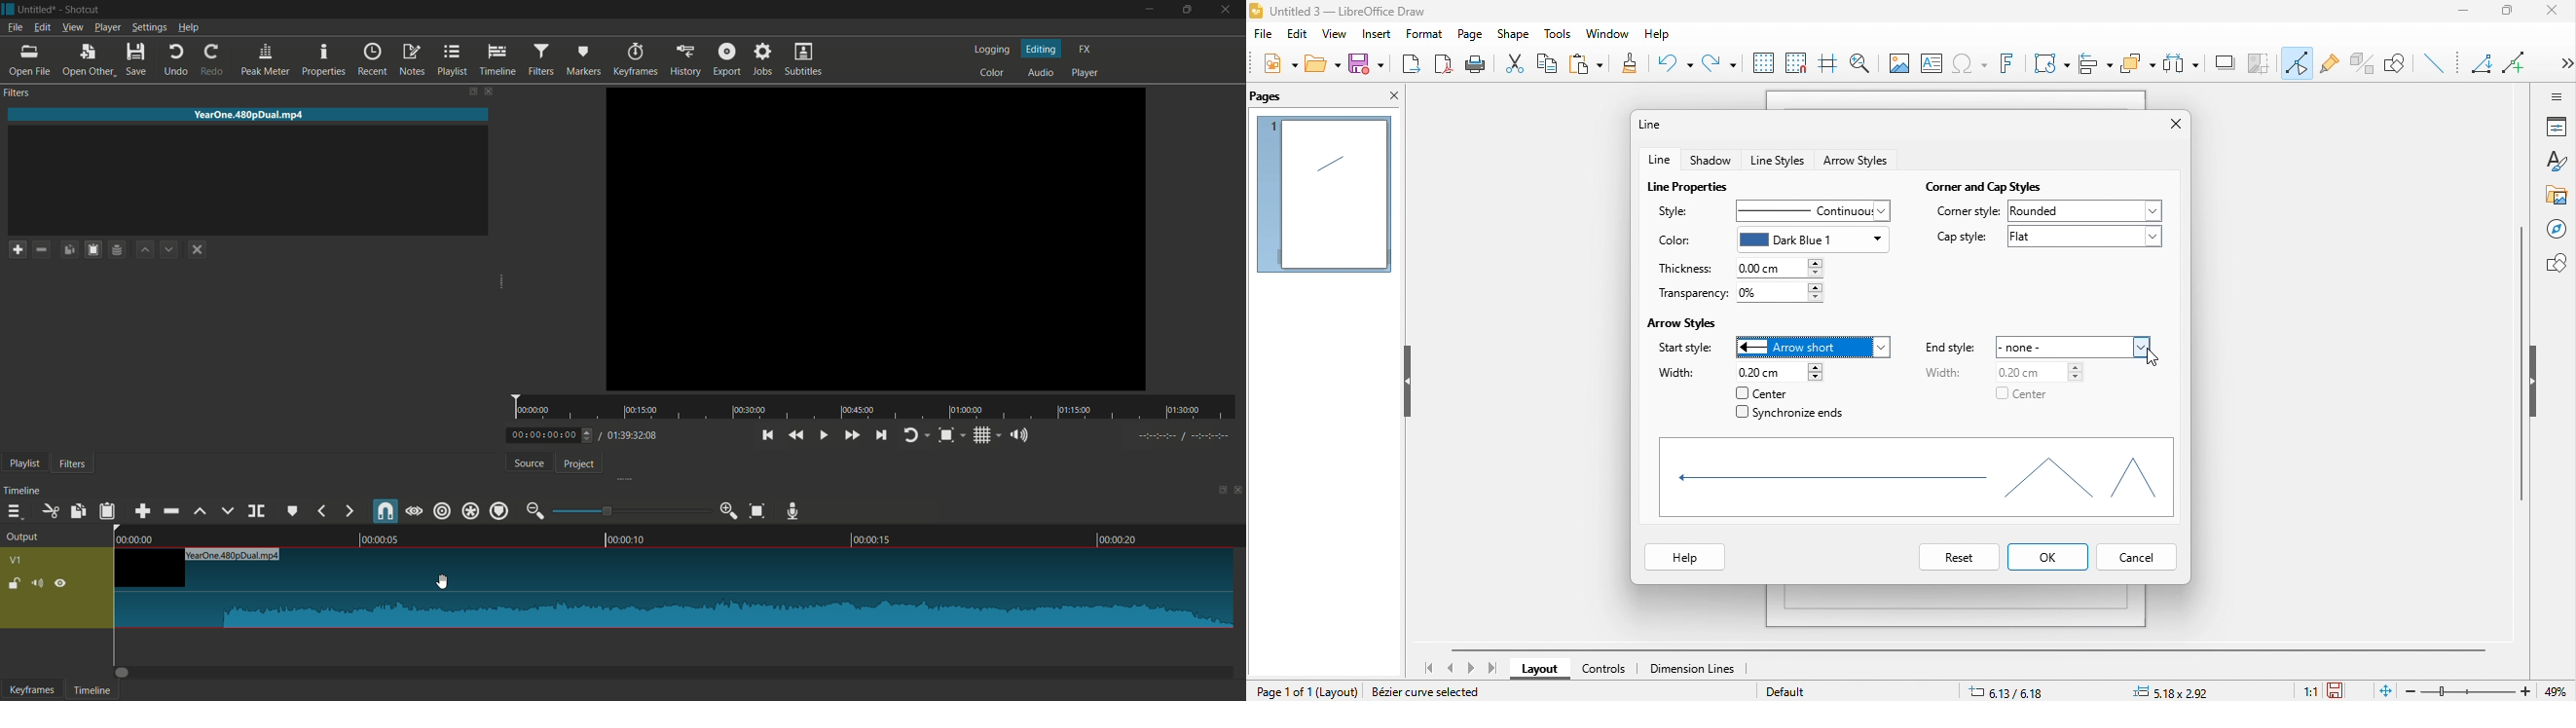 The width and height of the screenshot is (2576, 728). What do you see at coordinates (2049, 556) in the screenshot?
I see `ok` at bounding box center [2049, 556].